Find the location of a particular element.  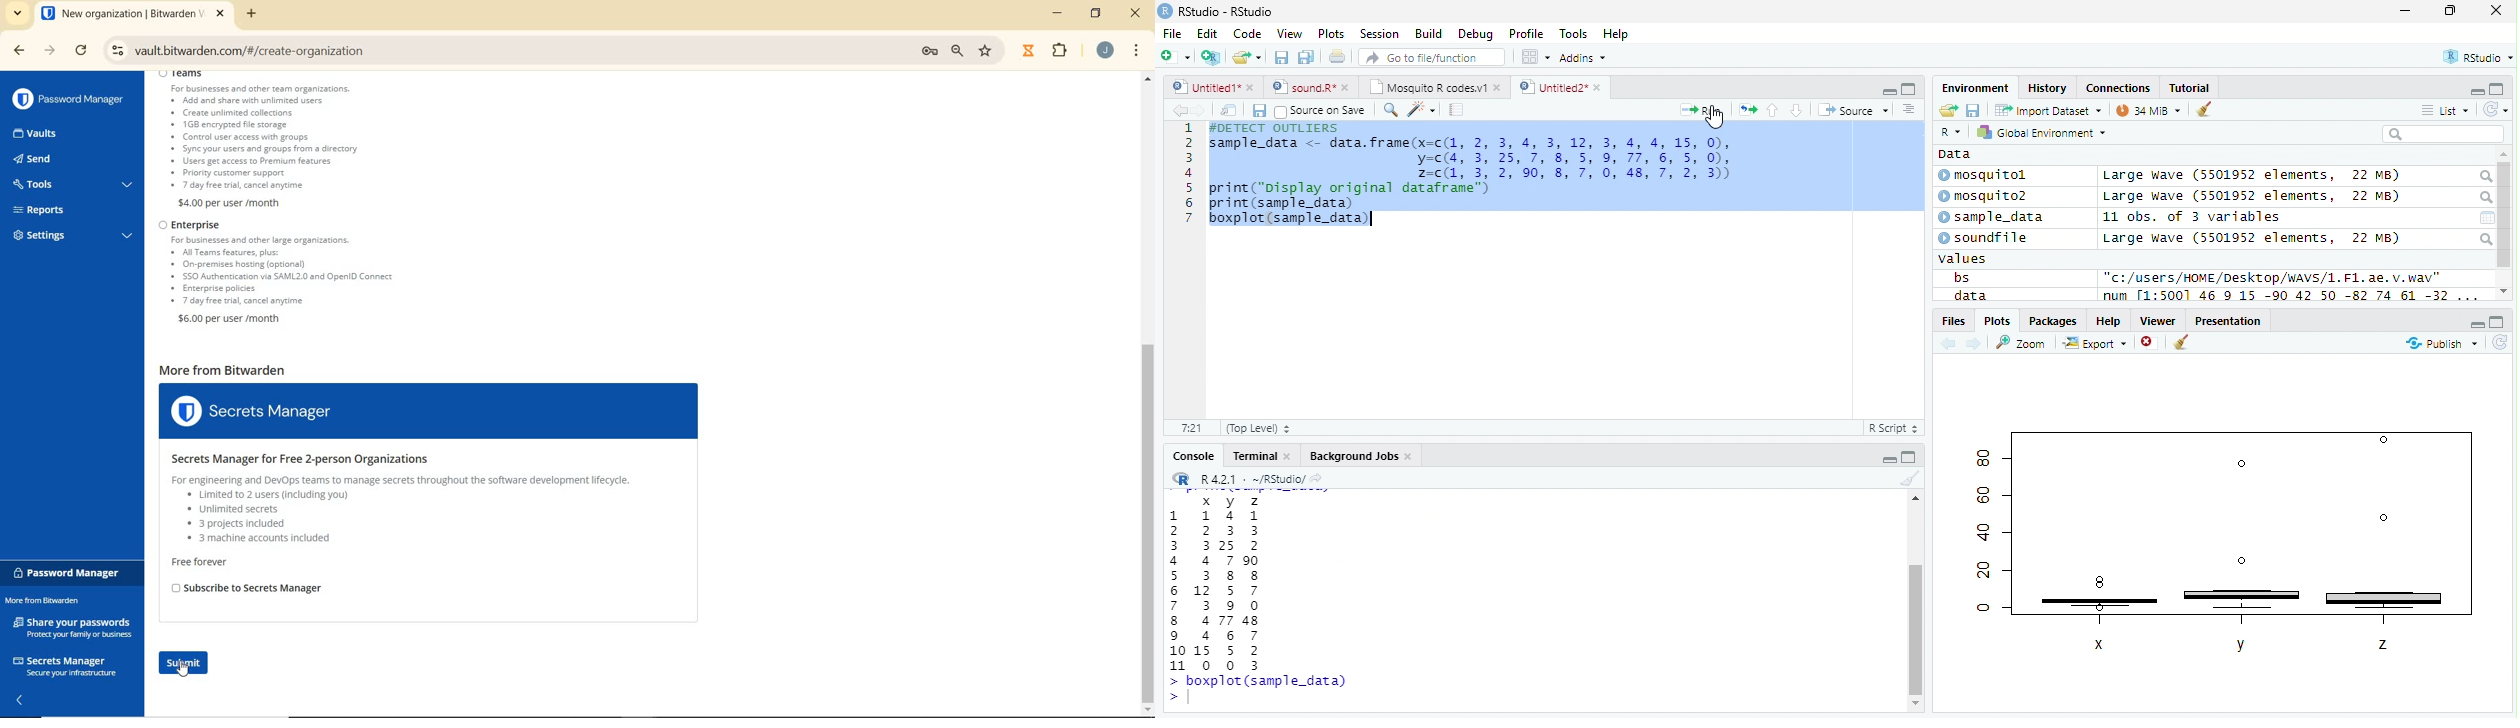

code tools is located at coordinates (1422, 110).